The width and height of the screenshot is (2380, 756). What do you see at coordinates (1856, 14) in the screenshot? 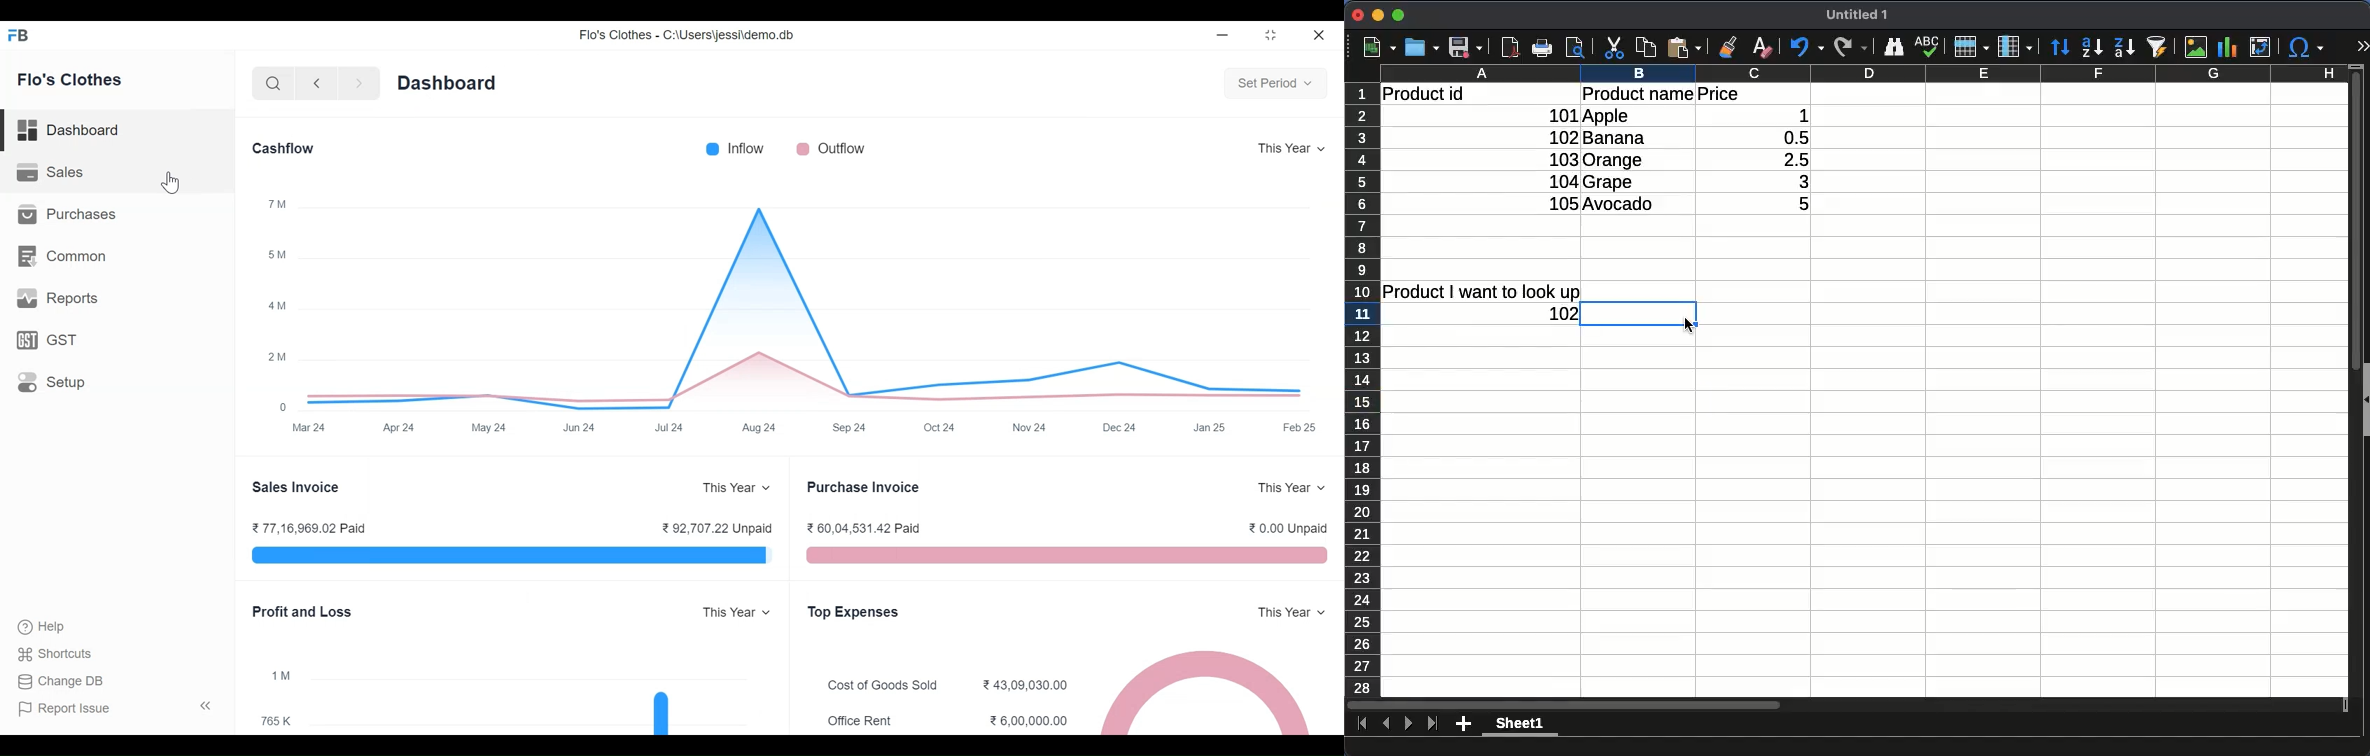
I see `Untitled 1` at bounding box center [1856, 14].